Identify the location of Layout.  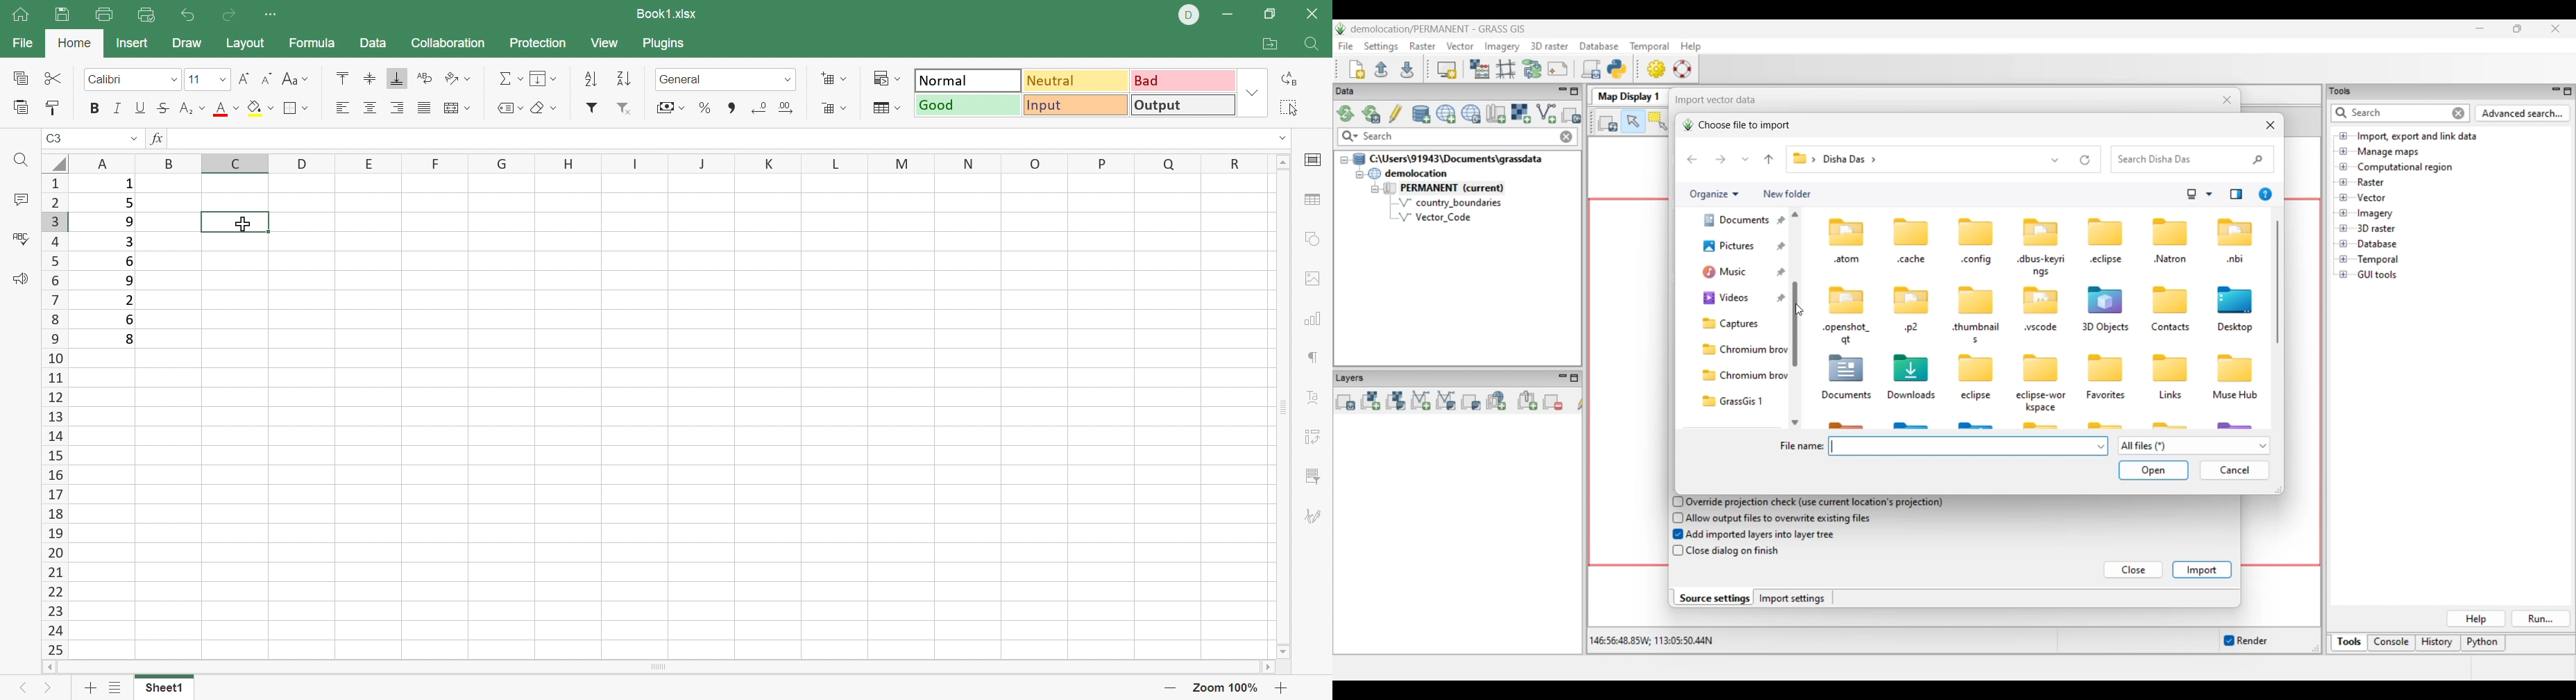
(248, 44).